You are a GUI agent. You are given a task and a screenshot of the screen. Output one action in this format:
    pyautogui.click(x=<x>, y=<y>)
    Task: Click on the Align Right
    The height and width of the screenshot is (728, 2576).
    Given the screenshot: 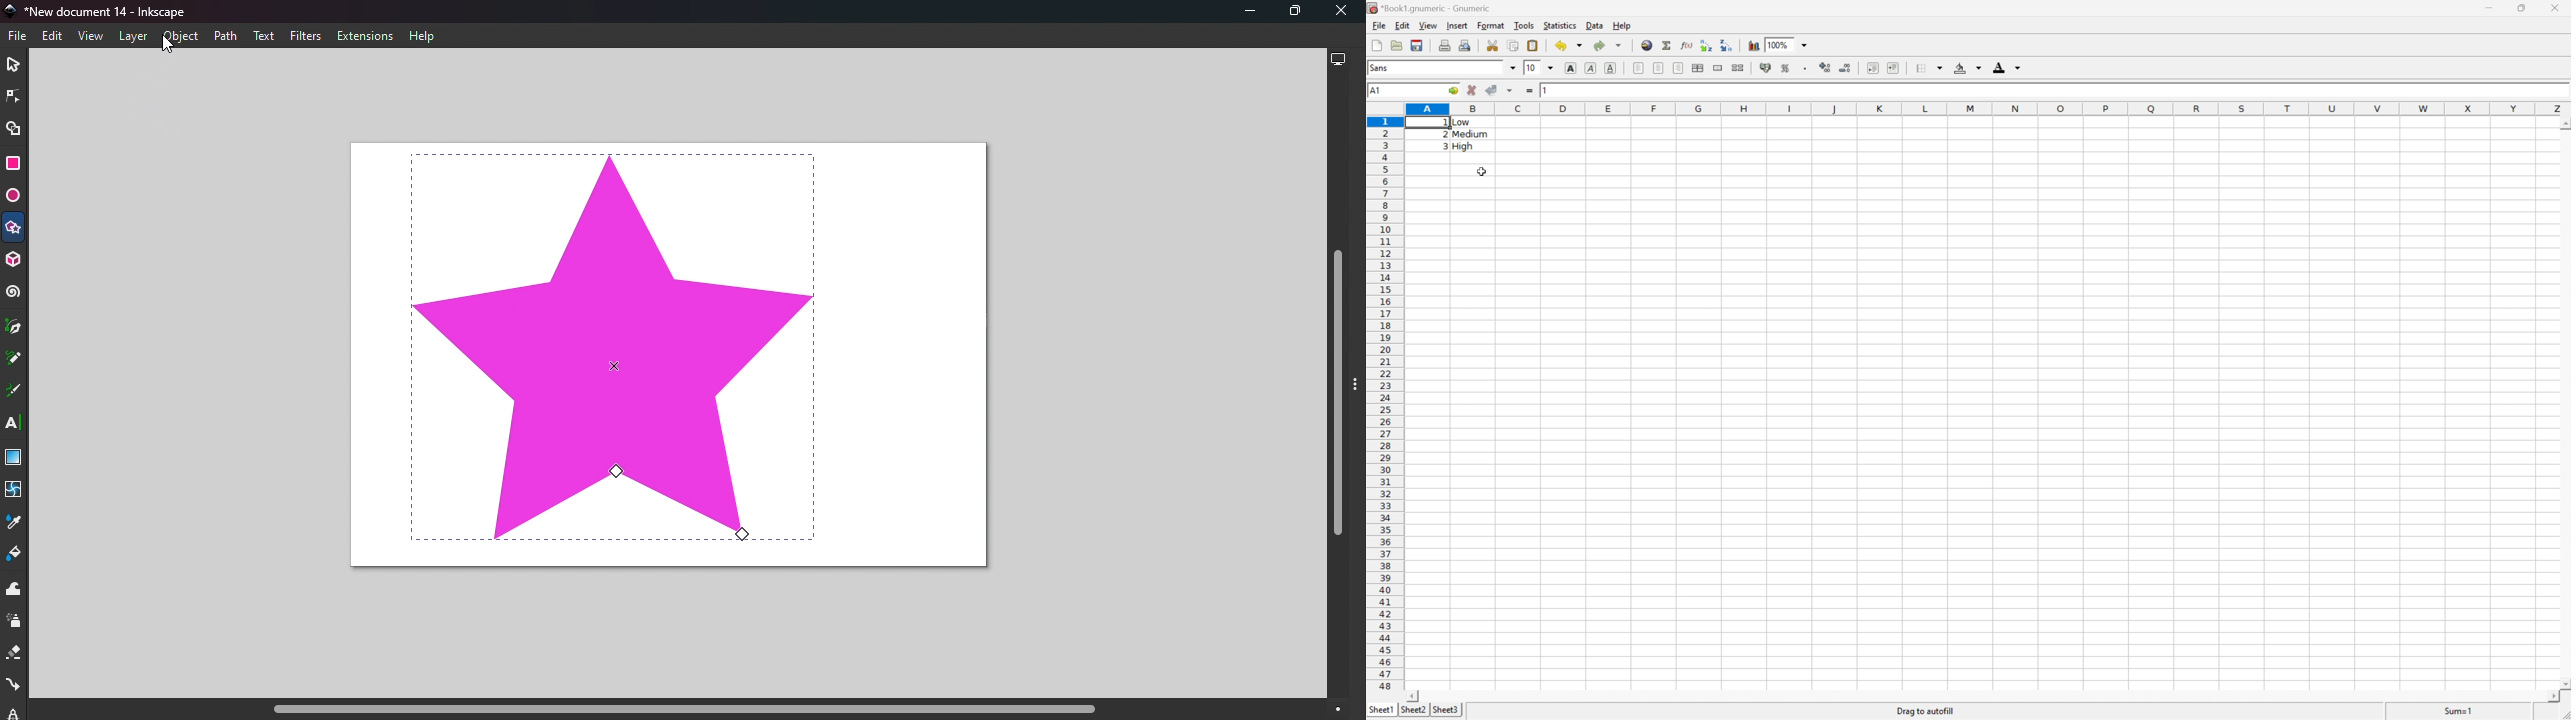 What is the action you would take?
    pyautogui.click(x=1679, y=68)
    